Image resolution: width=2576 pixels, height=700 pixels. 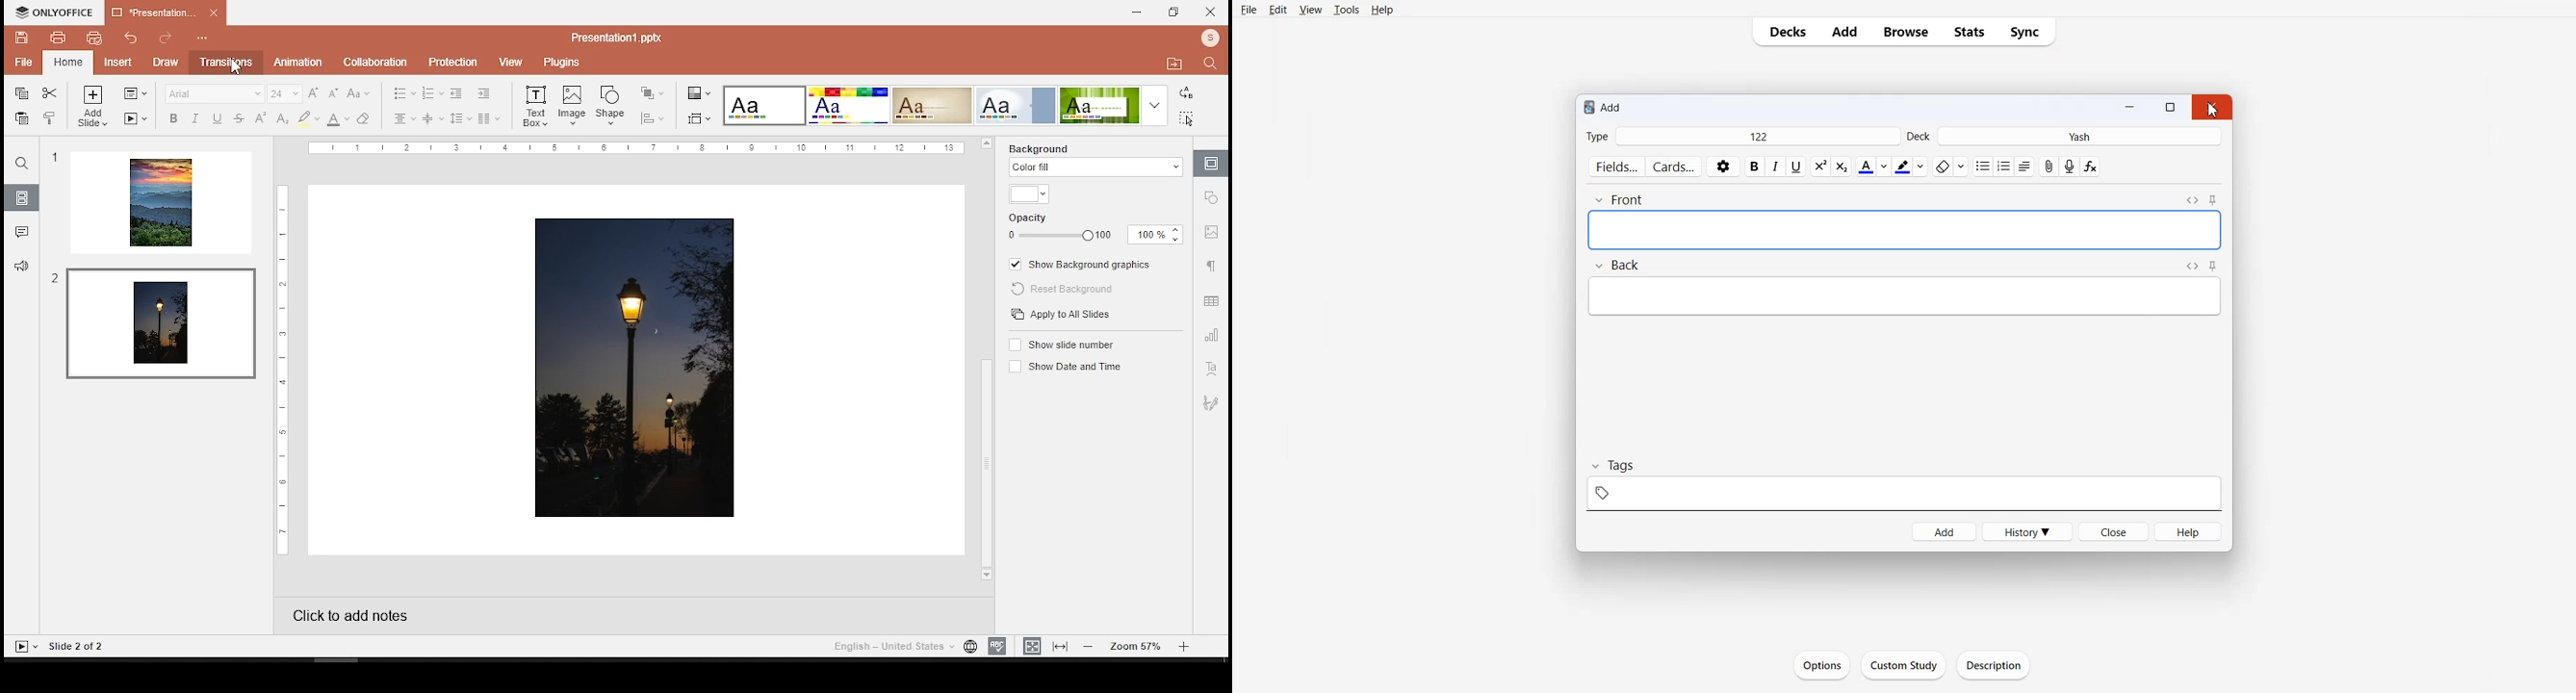 What do you see at coordinates (2193, 201) in the screenshot?
I see `Toggle HTML` at bounding box center [2193, 201].